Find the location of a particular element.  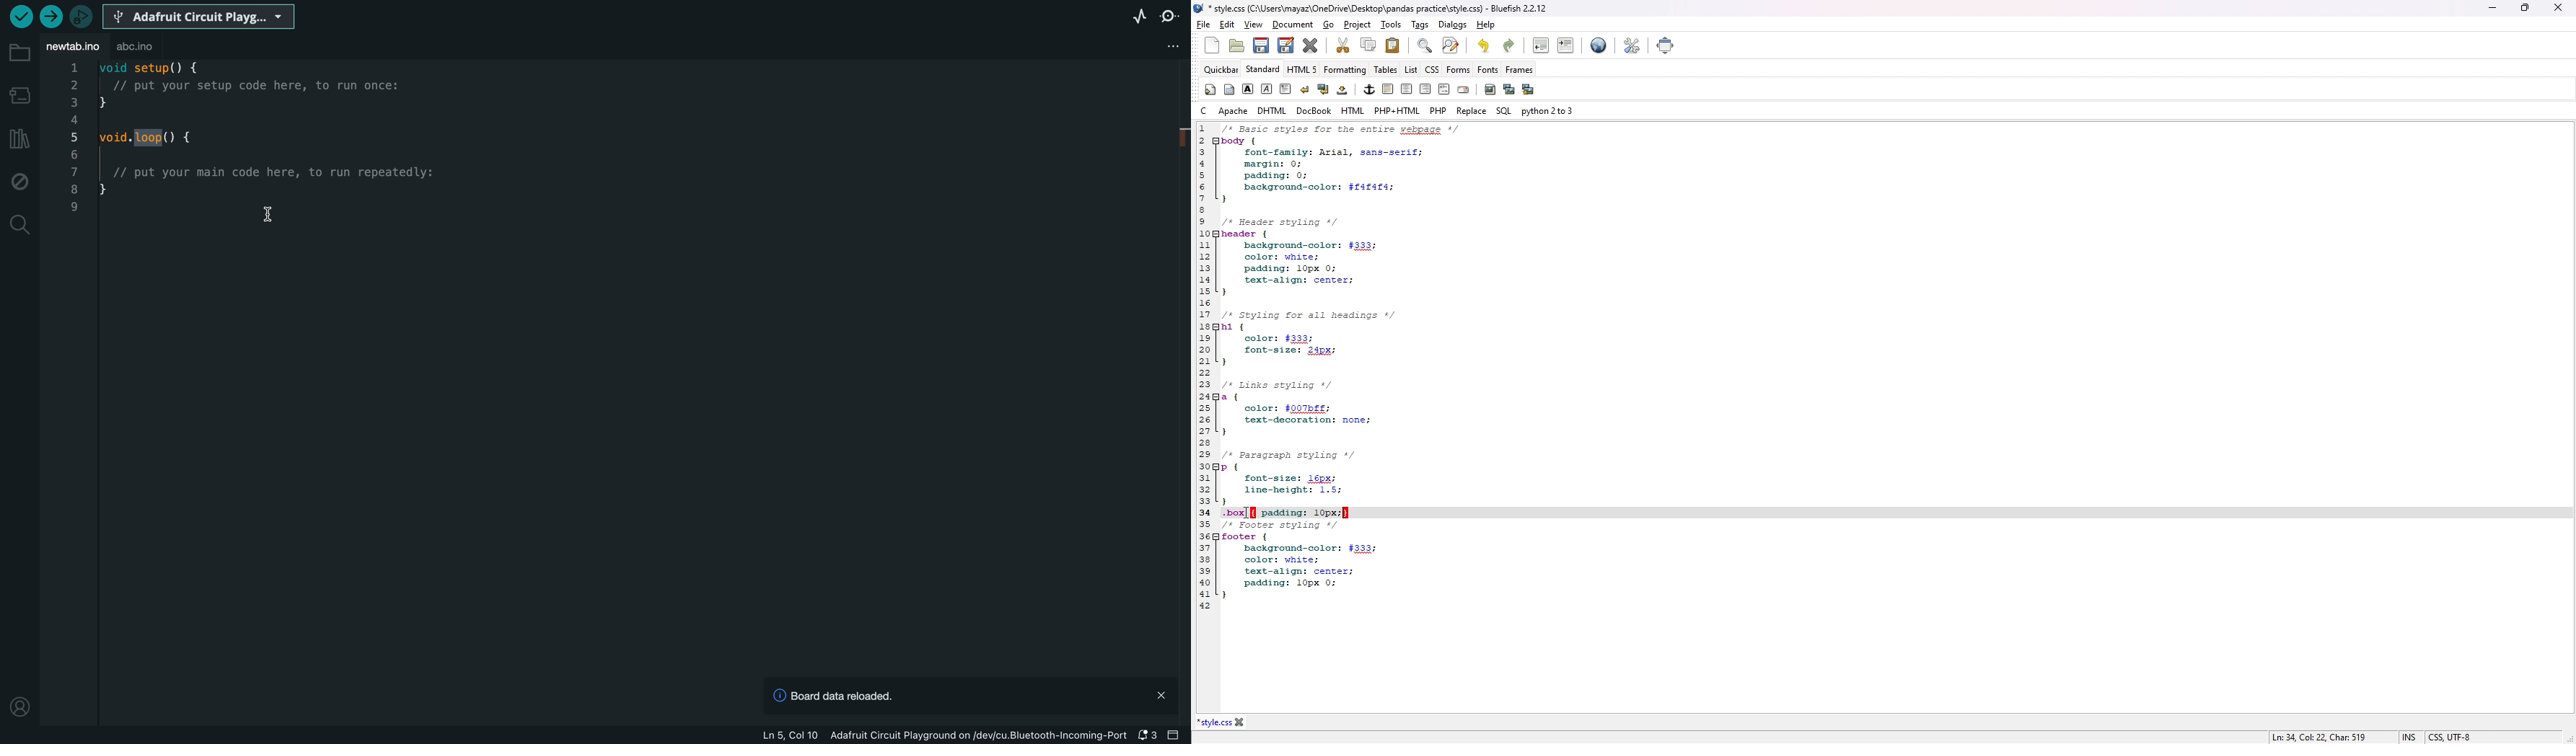

CSS, UTF-8 is located at coordinates (2450, 735).